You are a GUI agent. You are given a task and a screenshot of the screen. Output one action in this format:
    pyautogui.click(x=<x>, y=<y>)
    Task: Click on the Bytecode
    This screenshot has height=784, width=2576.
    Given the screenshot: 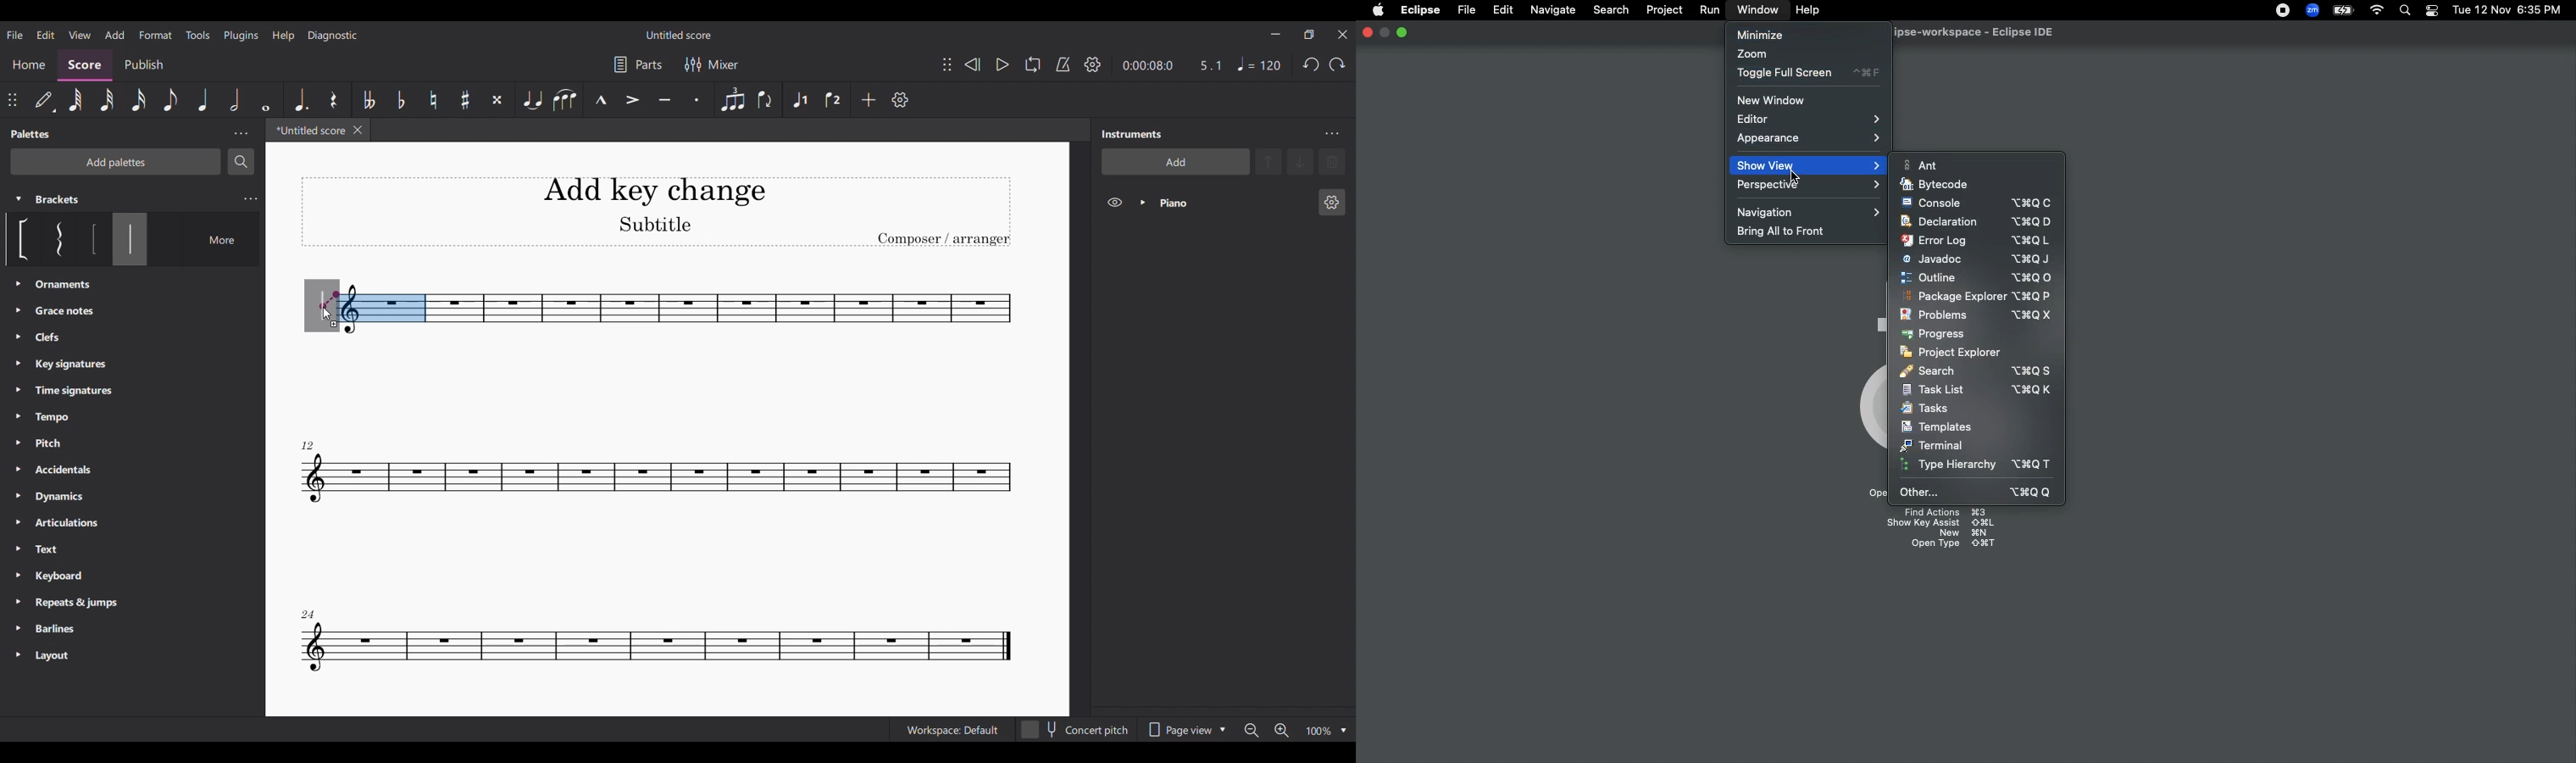 What is the action you would take?
    pyautogui.click(x=1935, y=185)
    